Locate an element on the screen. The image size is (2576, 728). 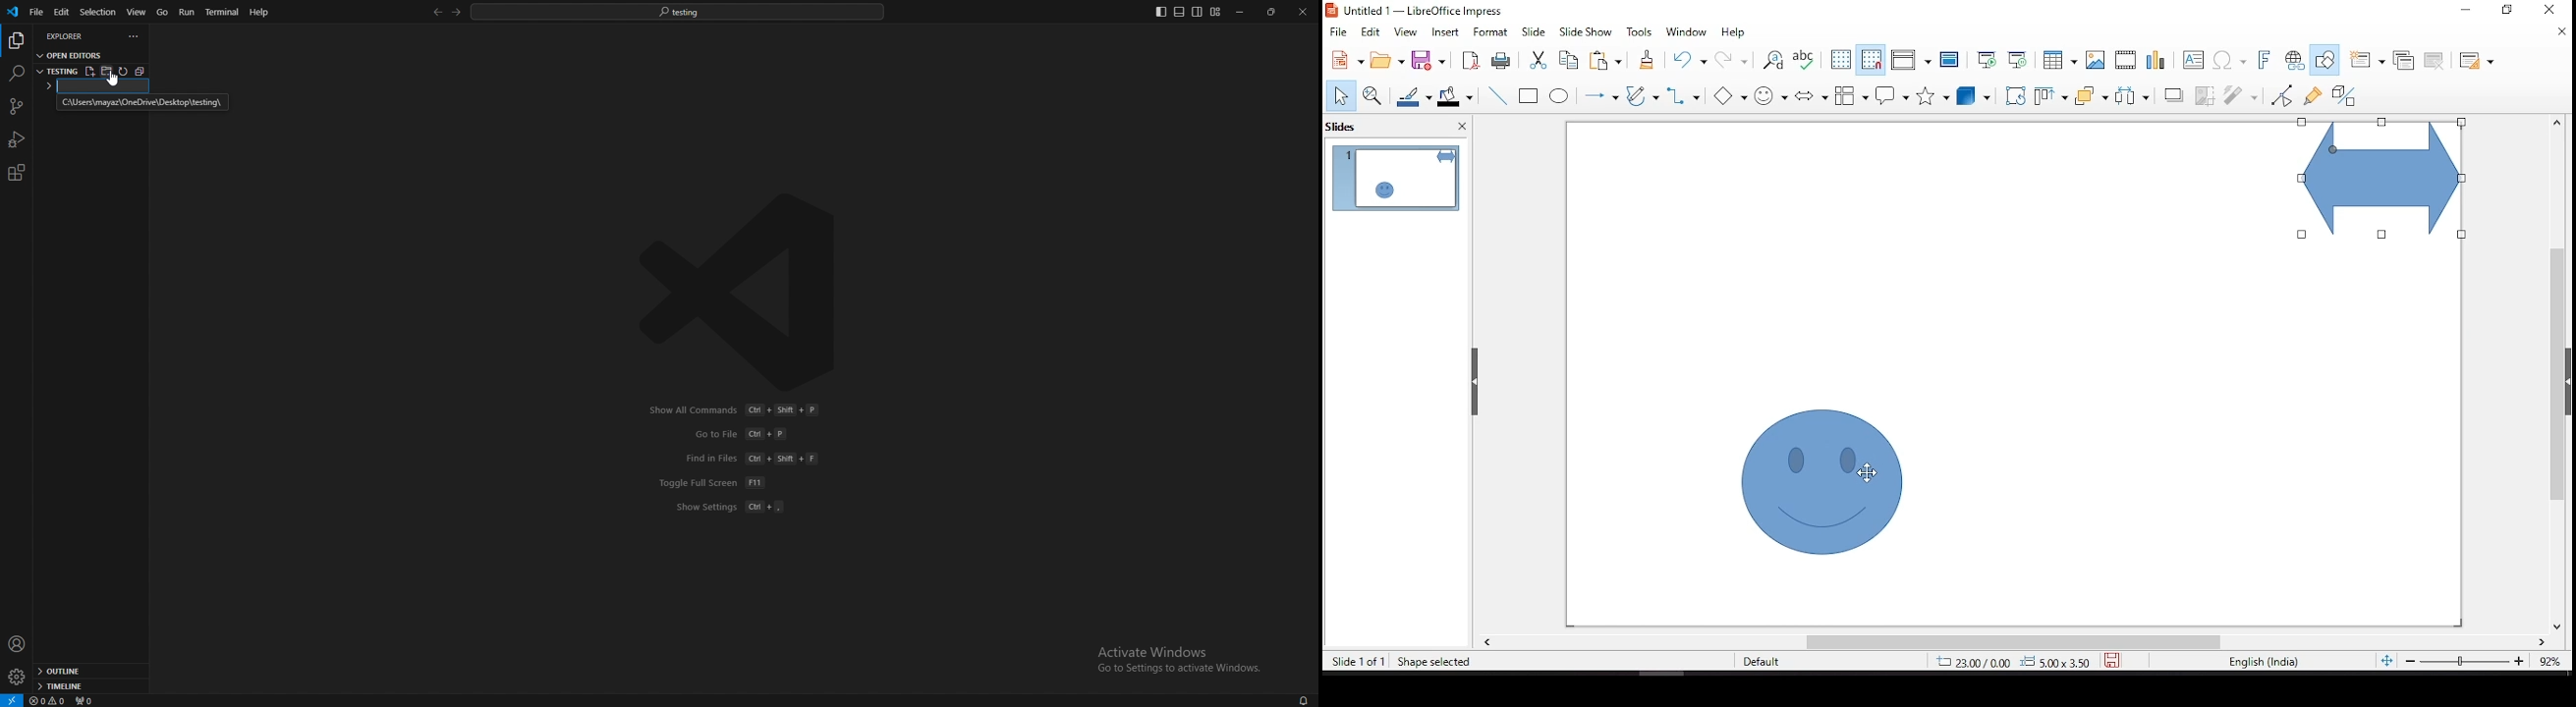
minimize is located at coordinates (2467, 8).